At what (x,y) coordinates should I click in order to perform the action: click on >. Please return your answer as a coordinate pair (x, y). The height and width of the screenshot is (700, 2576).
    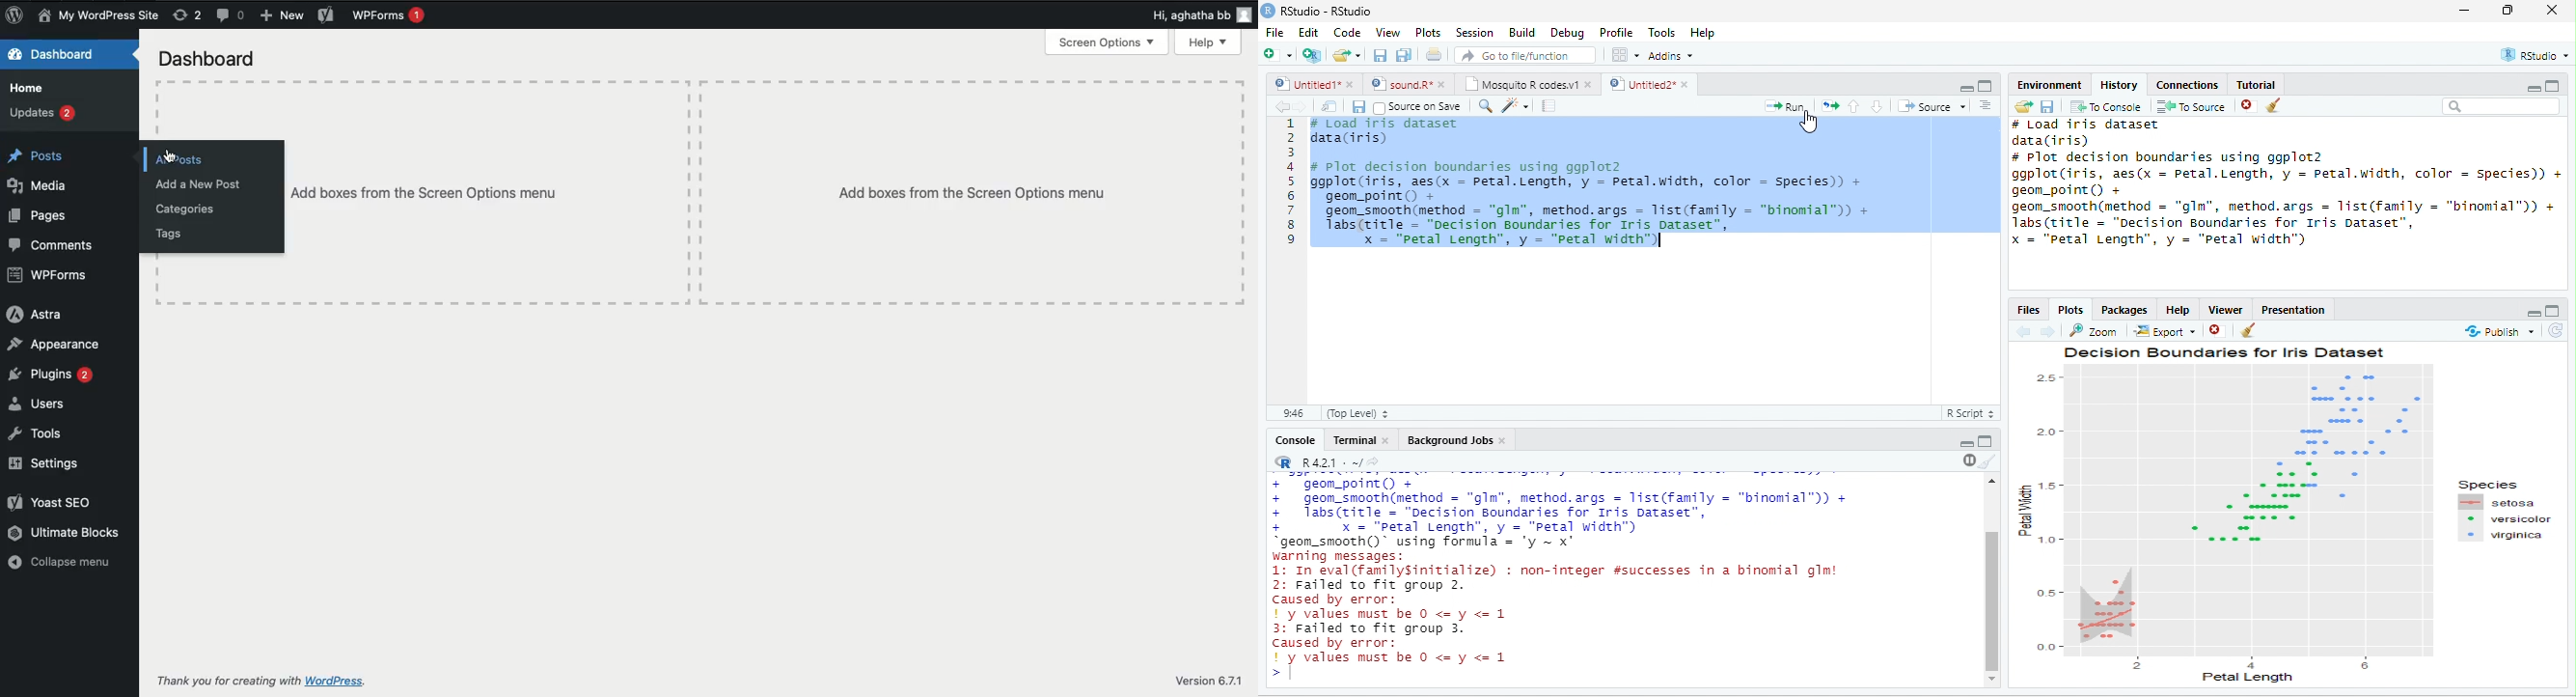
    Looking at the image, I should click on (1276, 675).